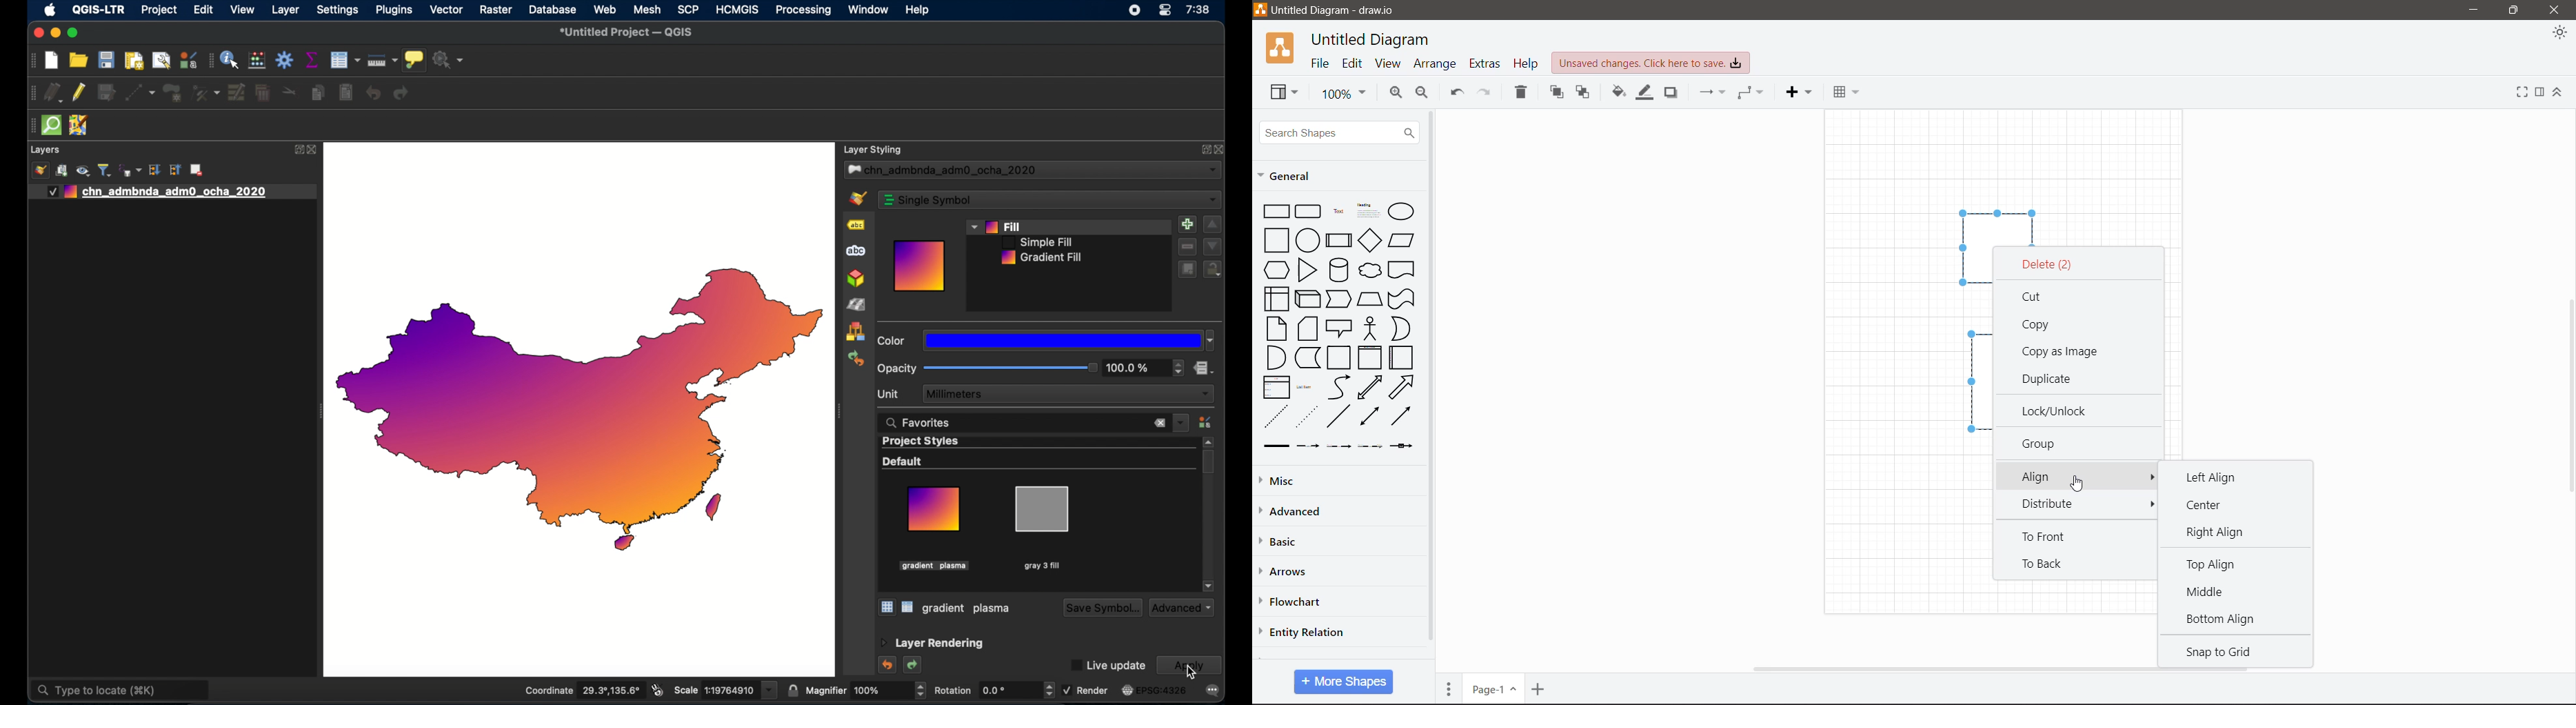 The image size is (2576, 728). Describe the element at coordinates (1618, 95) in the screenshot. I see `Fill Color` at that location.